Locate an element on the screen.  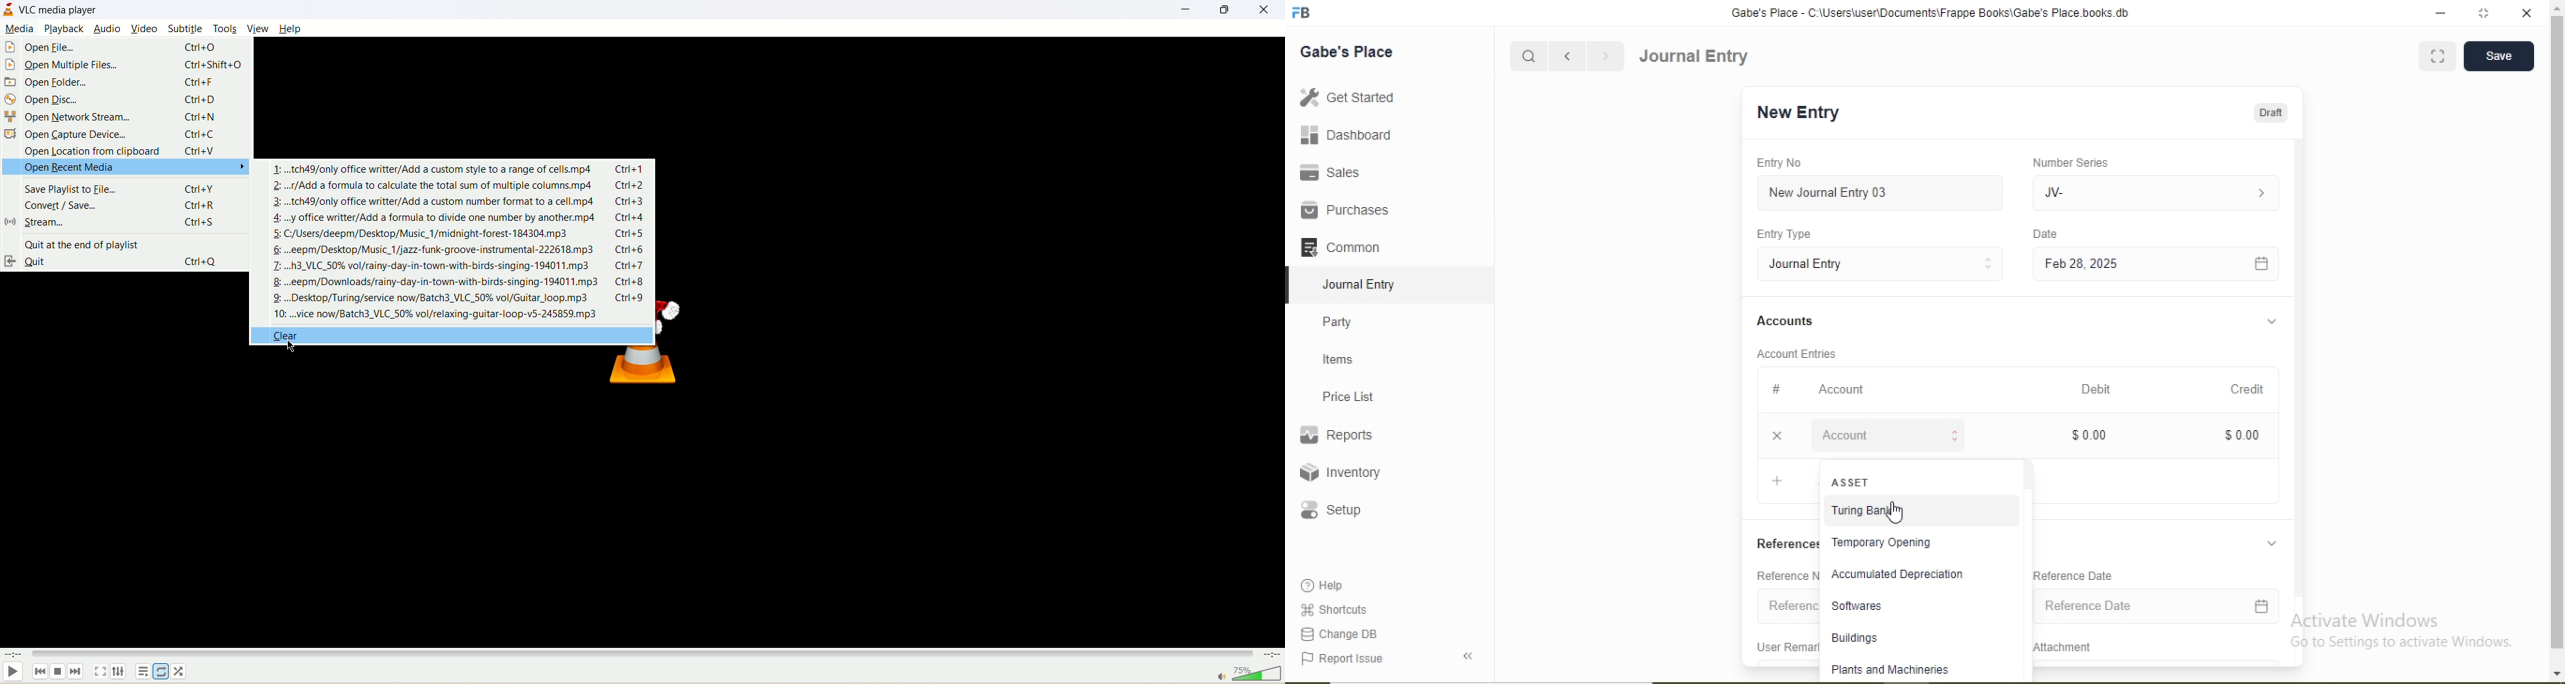
$0.00 is located at coordinates (2091, 435).